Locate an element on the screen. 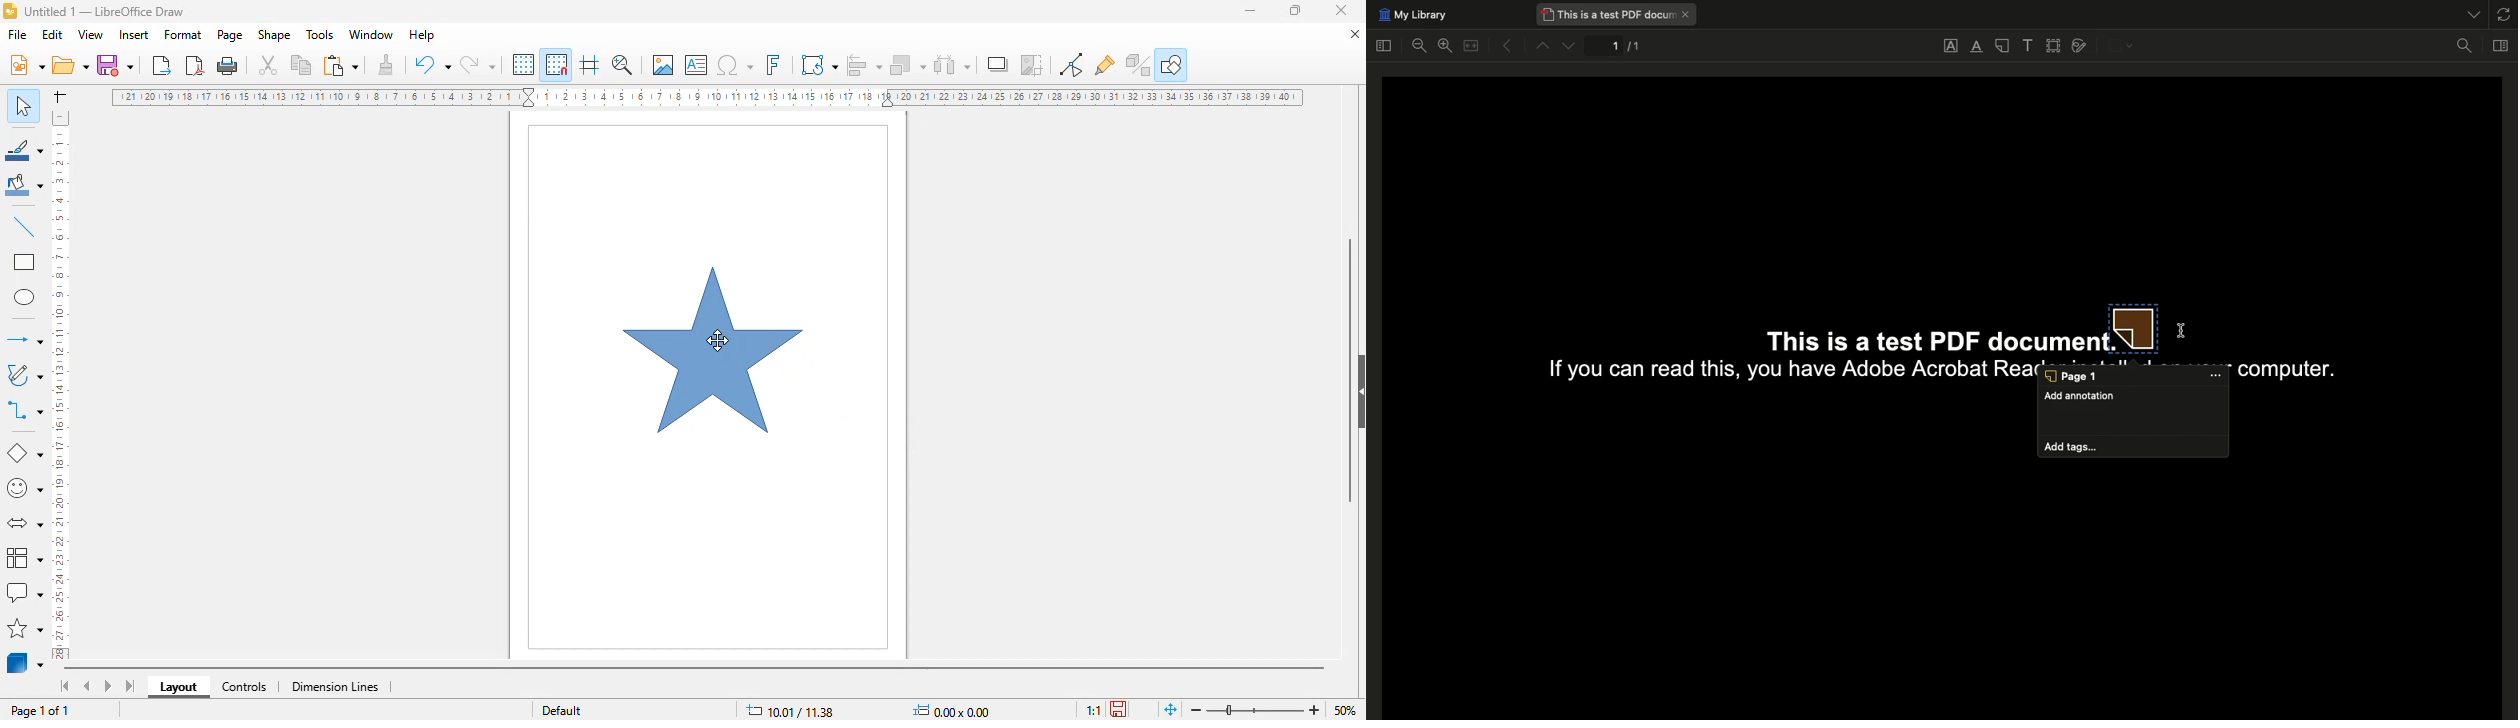 The image size is (2520, 728). Highlight text is located at coordinates (1976, 47).